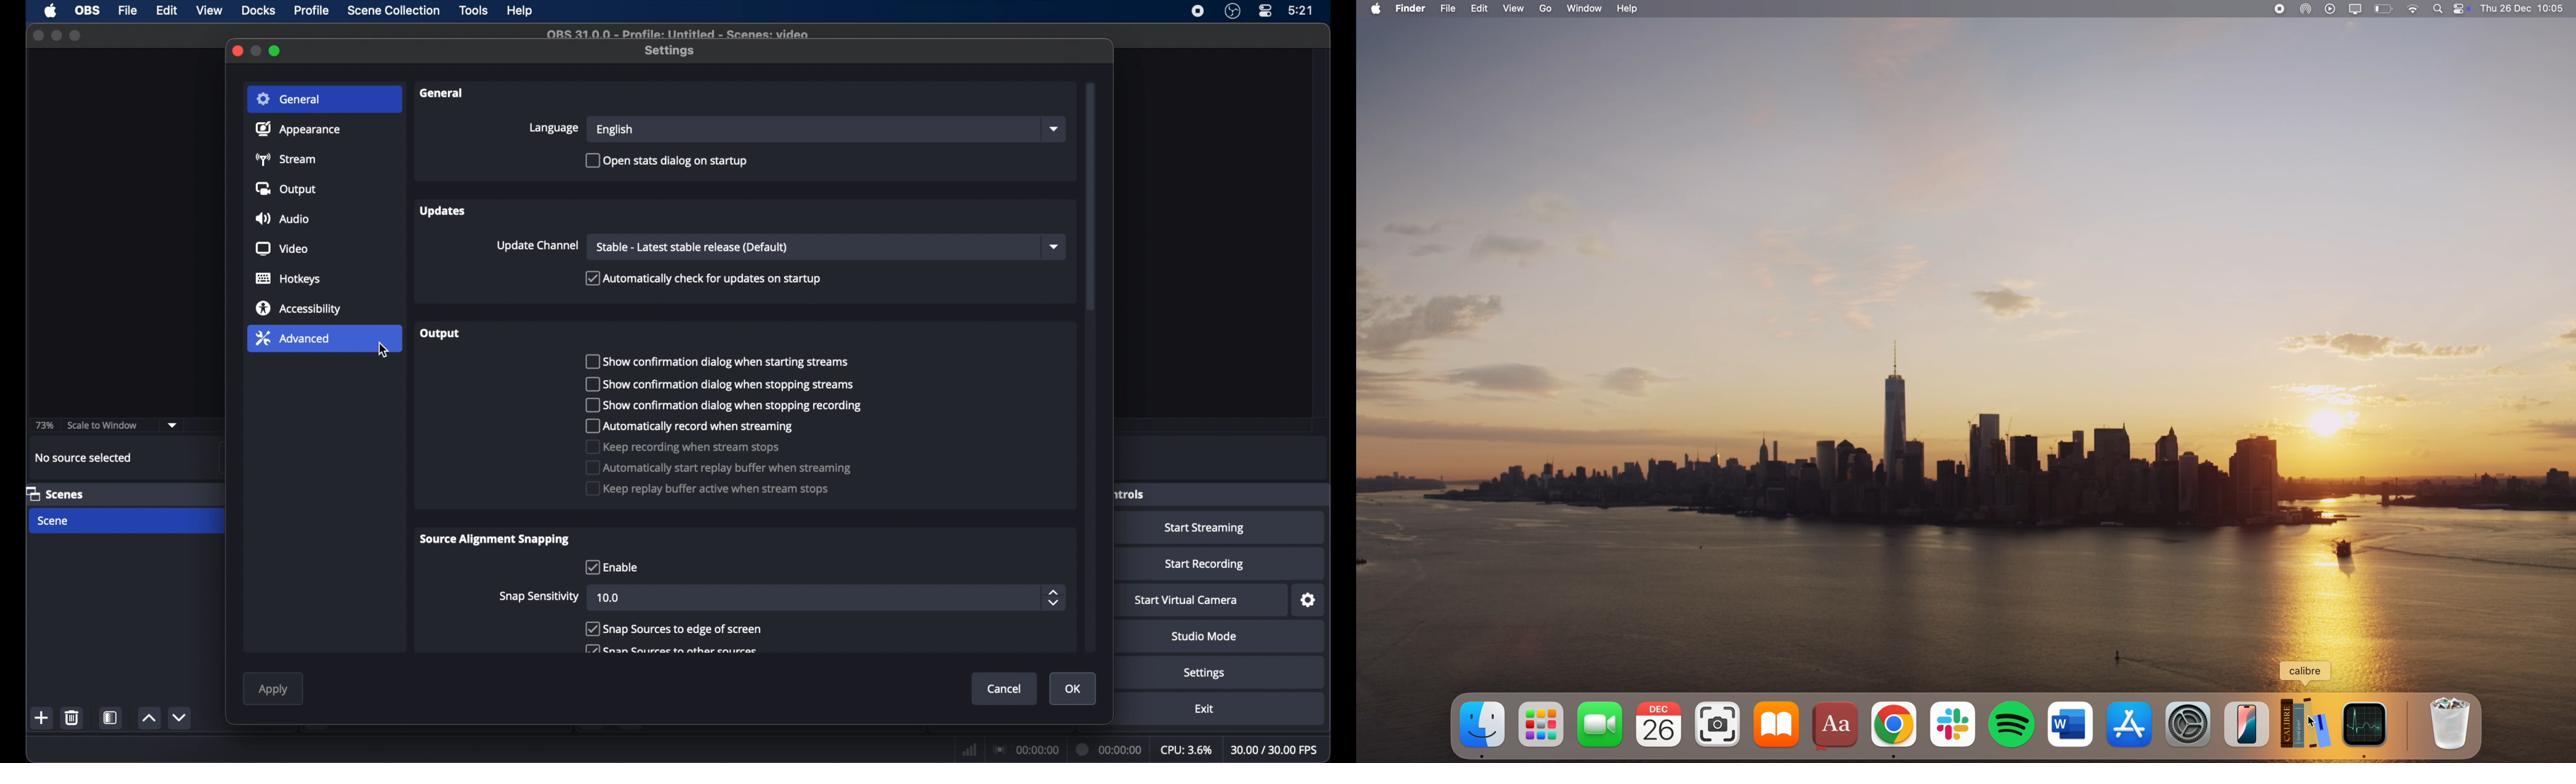  Describe the element at coordinates (129, 11) in the screenshot. I see `file` at that location.